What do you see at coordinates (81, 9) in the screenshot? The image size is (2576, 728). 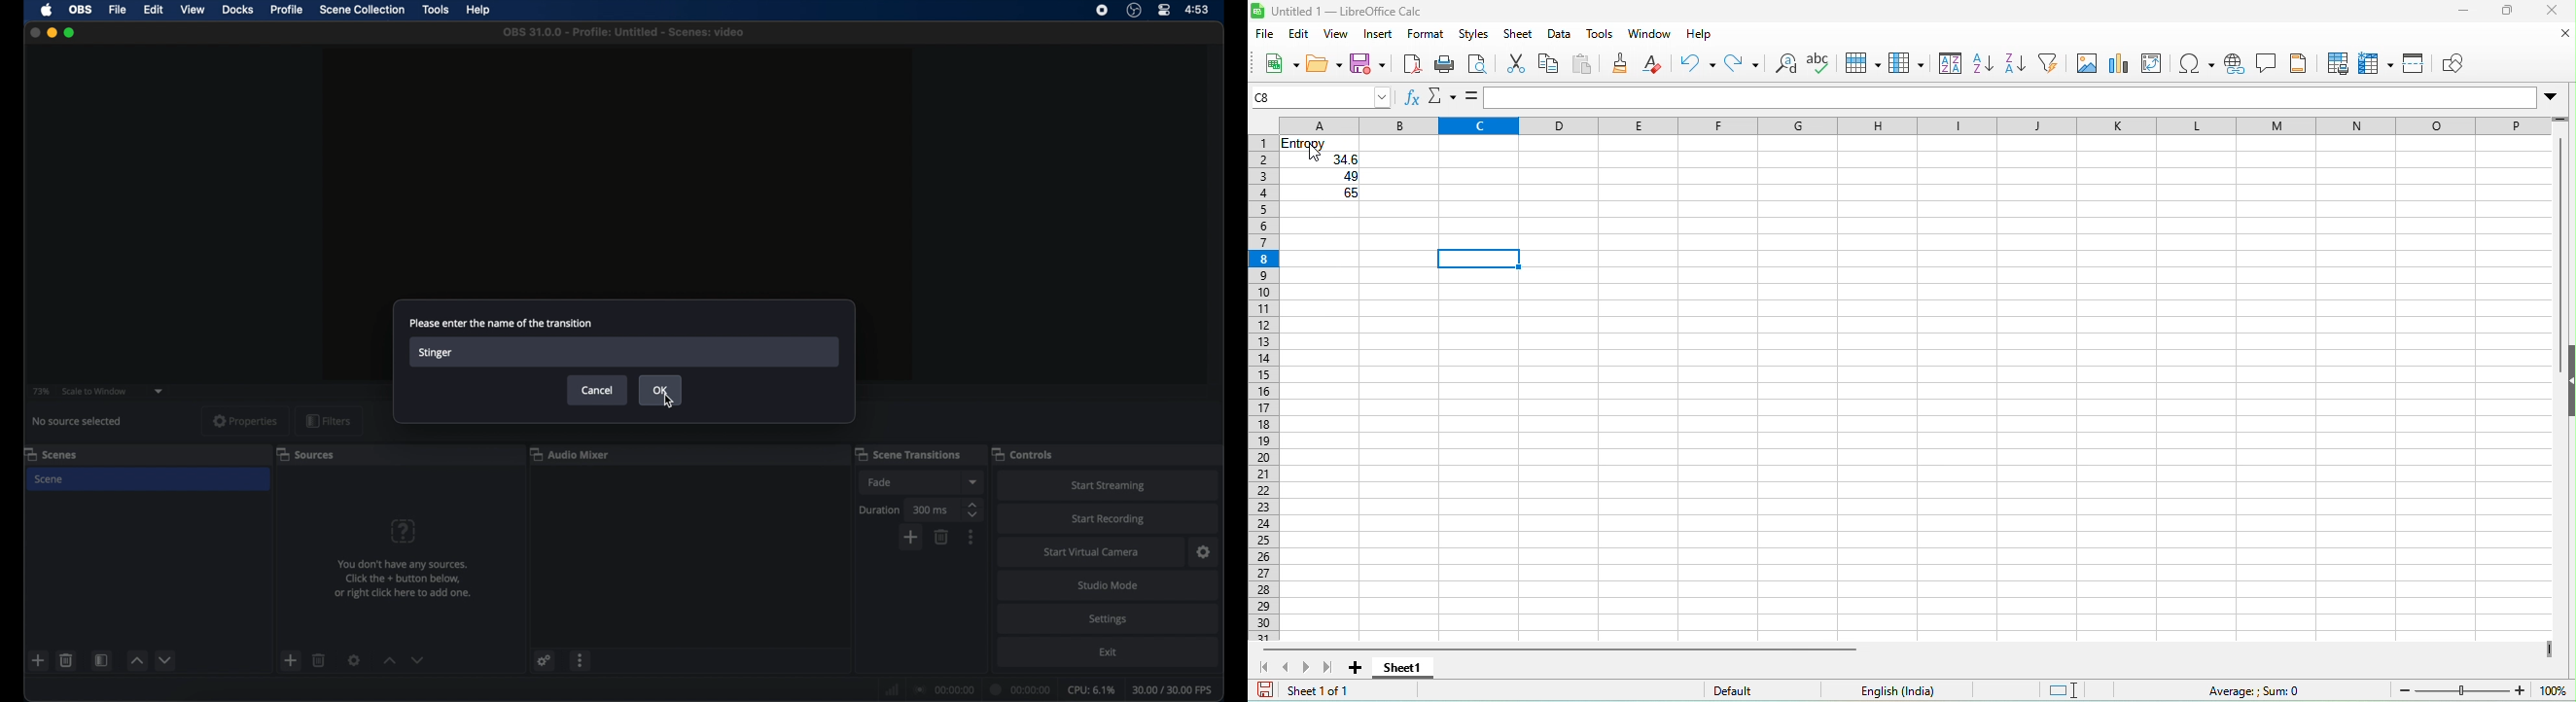 I see `obs` at bounding box center [81, 9].